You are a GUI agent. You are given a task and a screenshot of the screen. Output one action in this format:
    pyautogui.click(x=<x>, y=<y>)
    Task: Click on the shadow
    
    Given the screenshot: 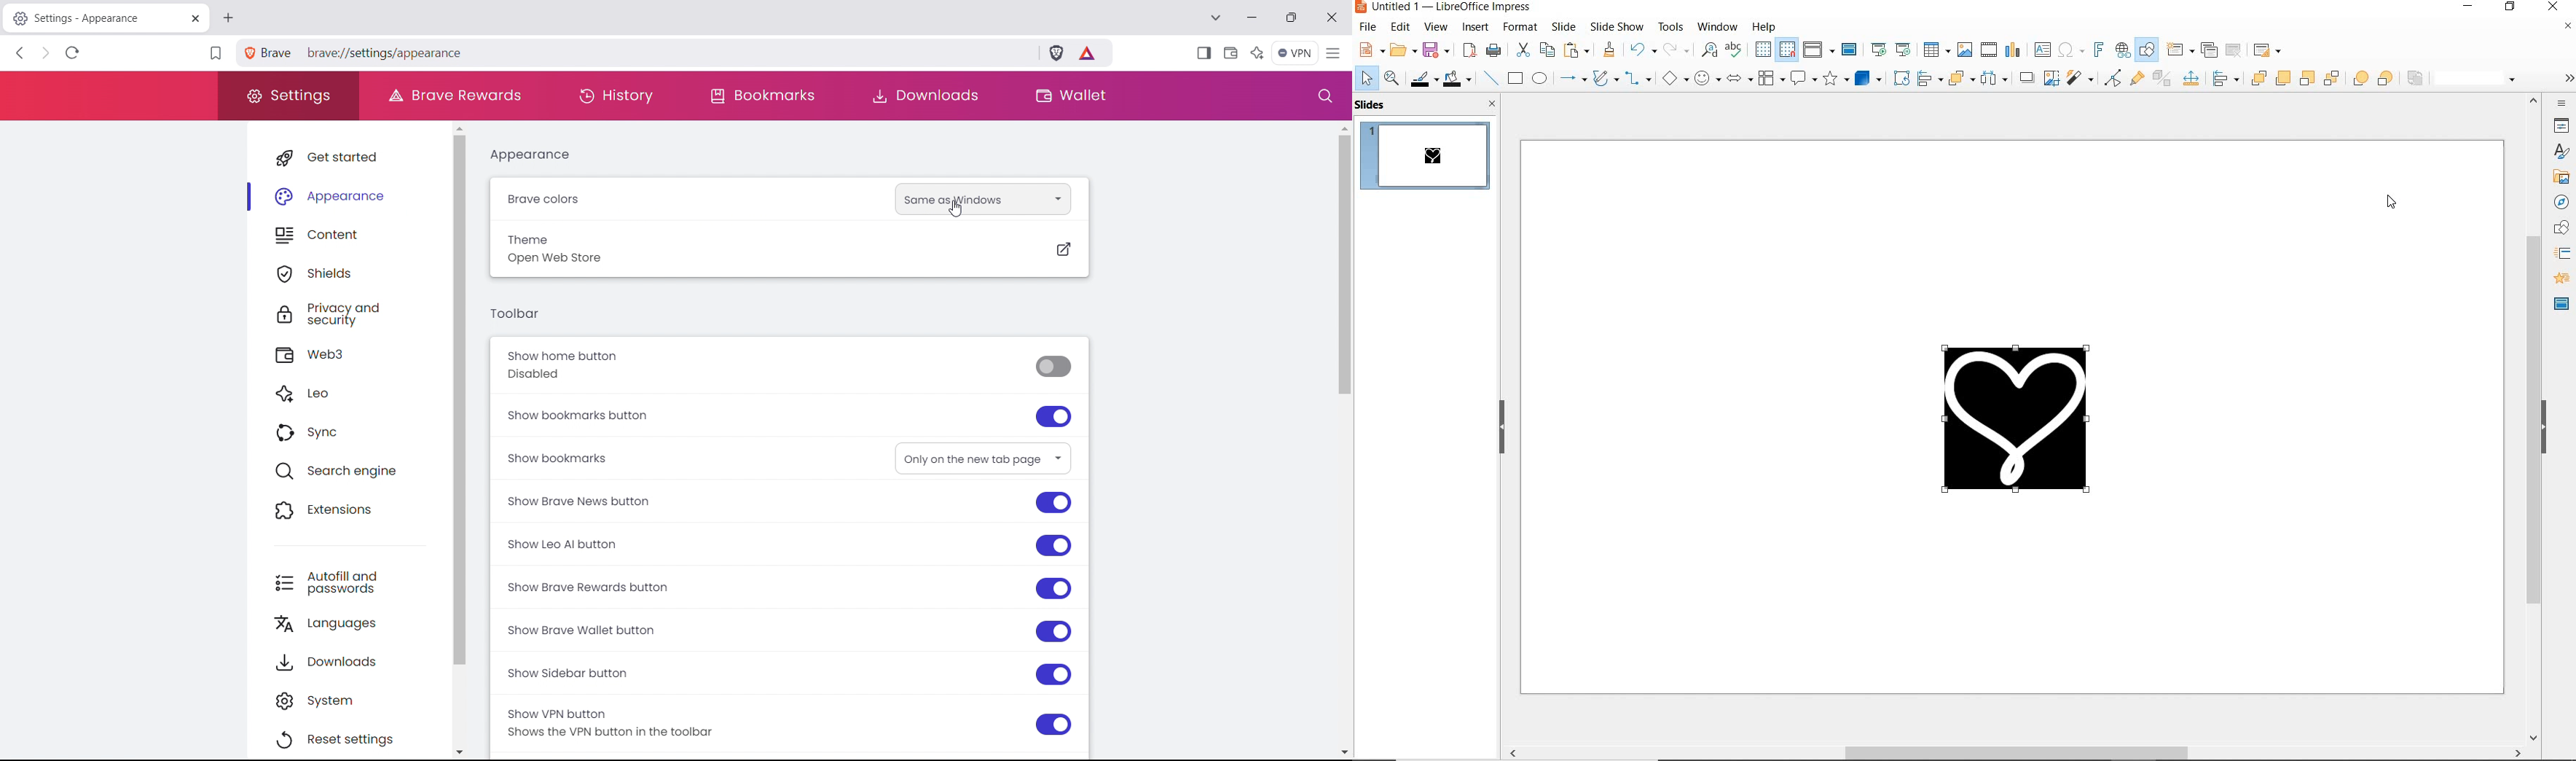 What is the action you would take?
    pyautogui.click(x=2026, y=76)
    